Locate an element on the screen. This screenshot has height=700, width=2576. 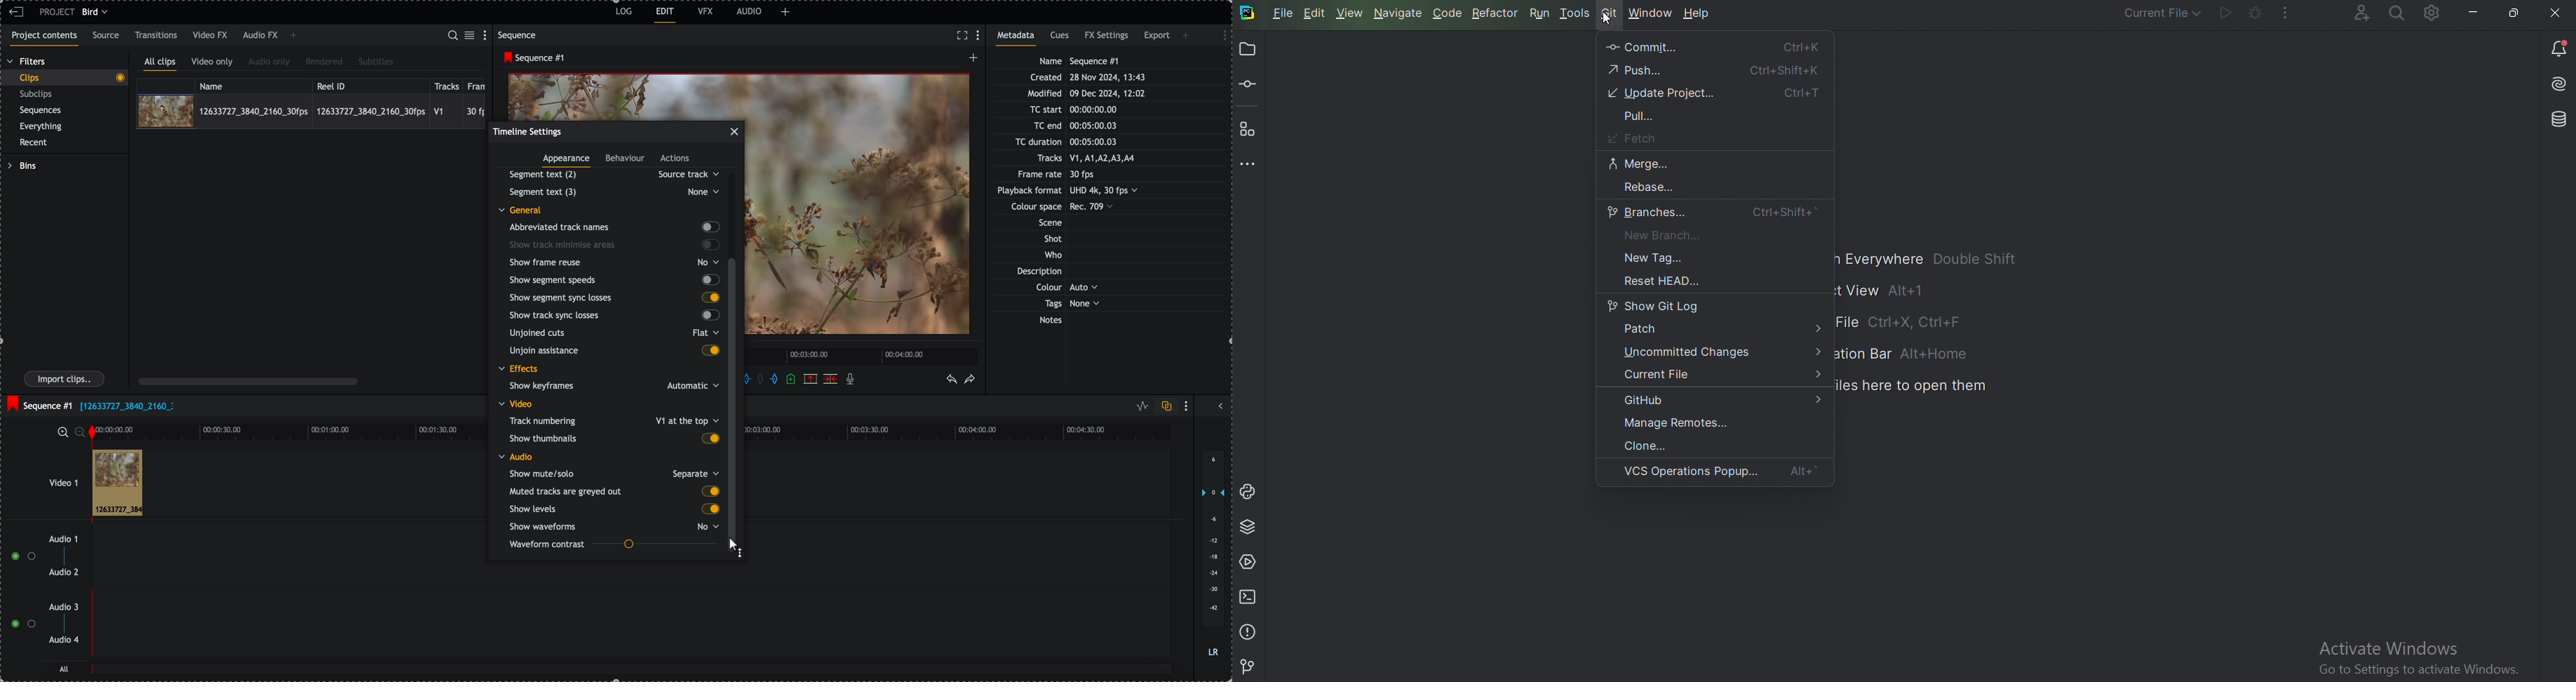
frame is located at coordinates (478, 85).